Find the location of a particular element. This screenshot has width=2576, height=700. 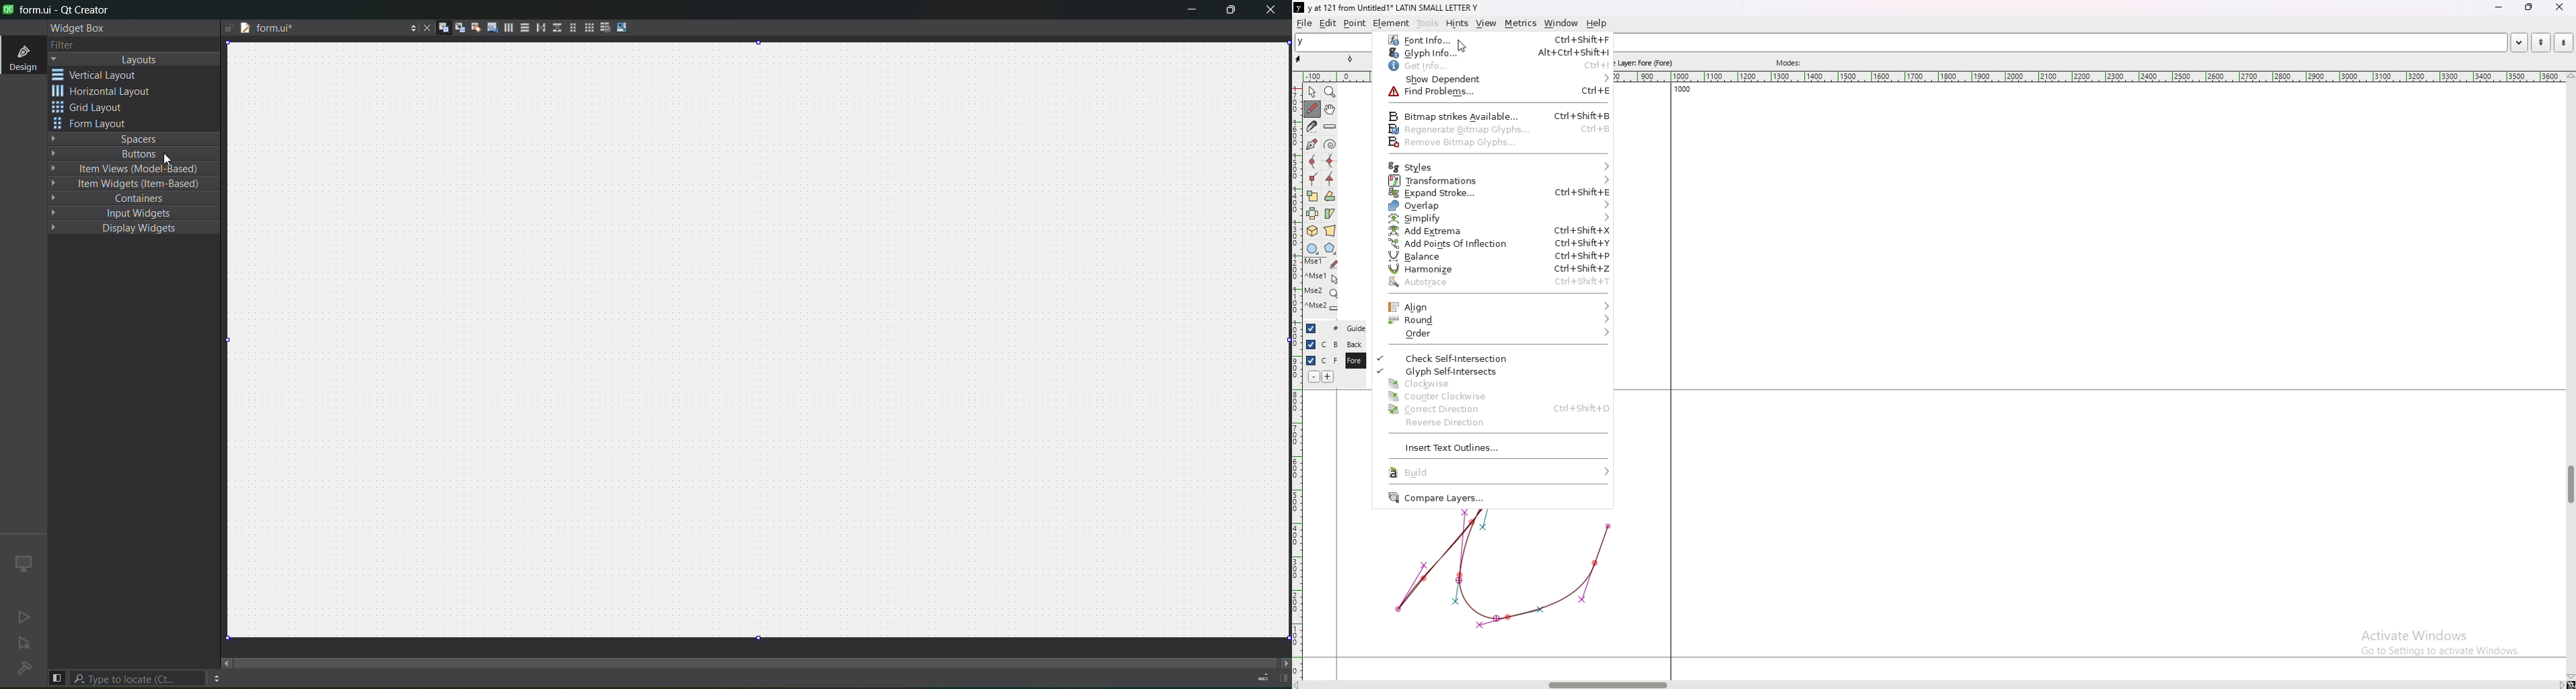

pointer is located at coordinates (1312, 92).